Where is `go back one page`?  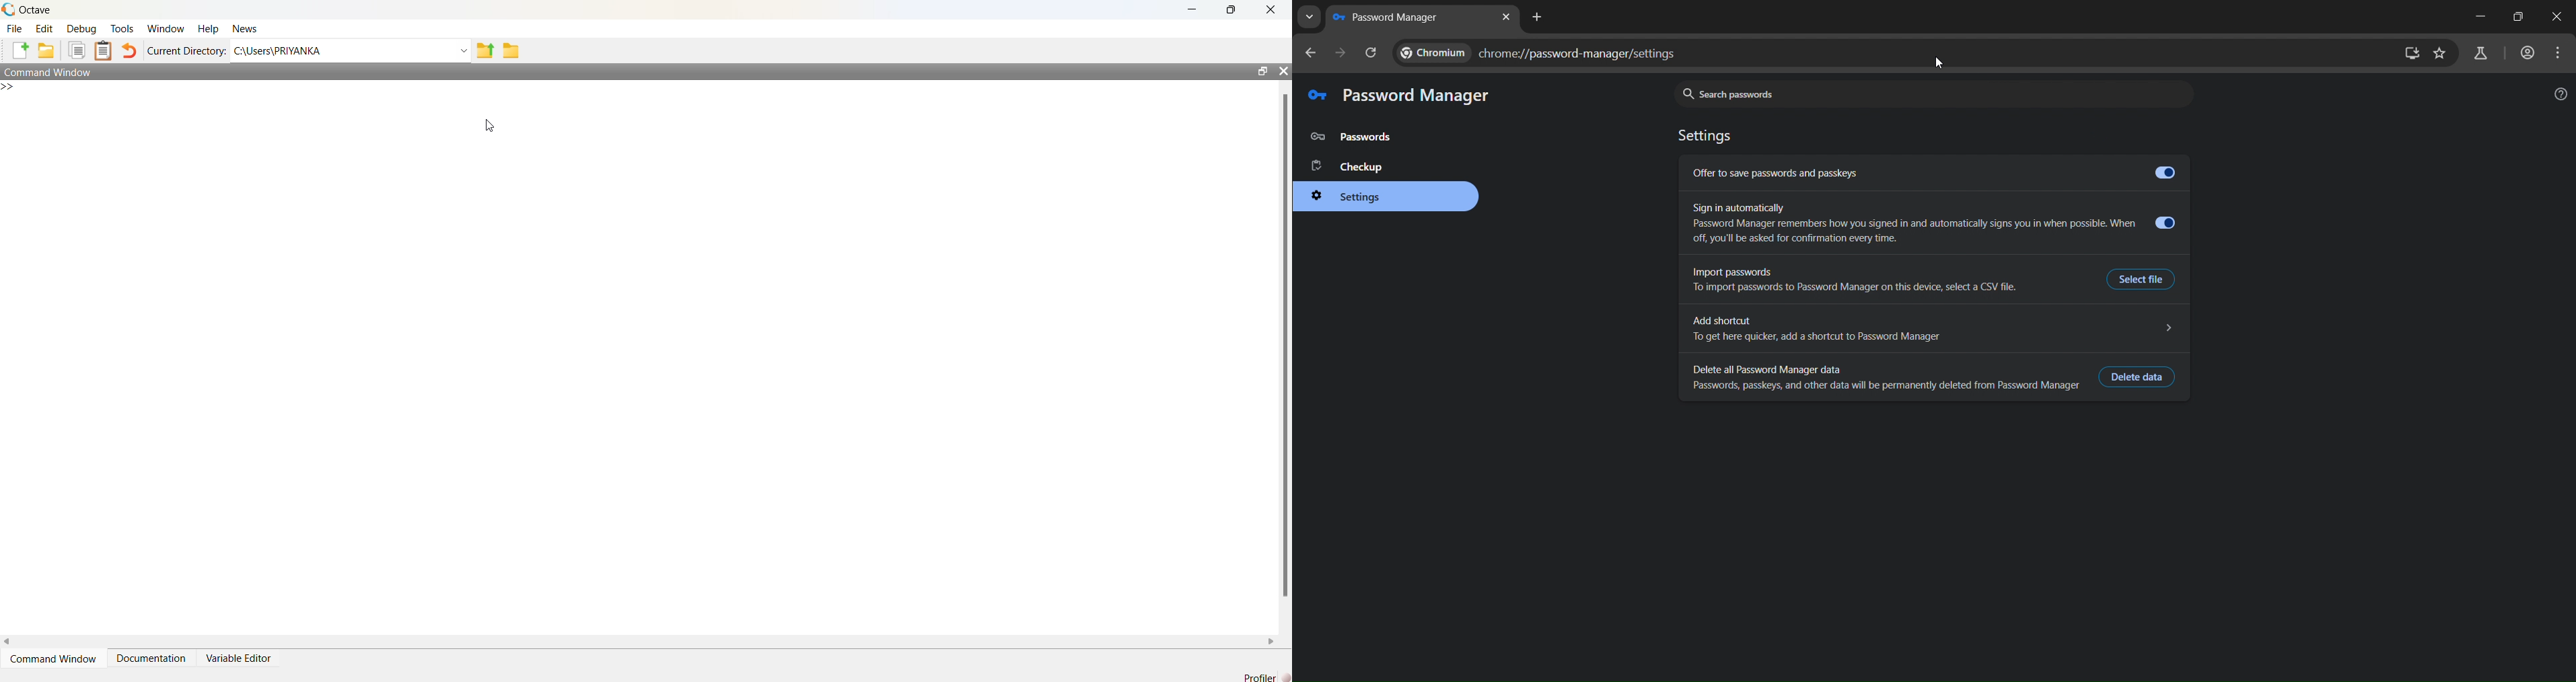
go back one page is located at coordinates (1310, 53).